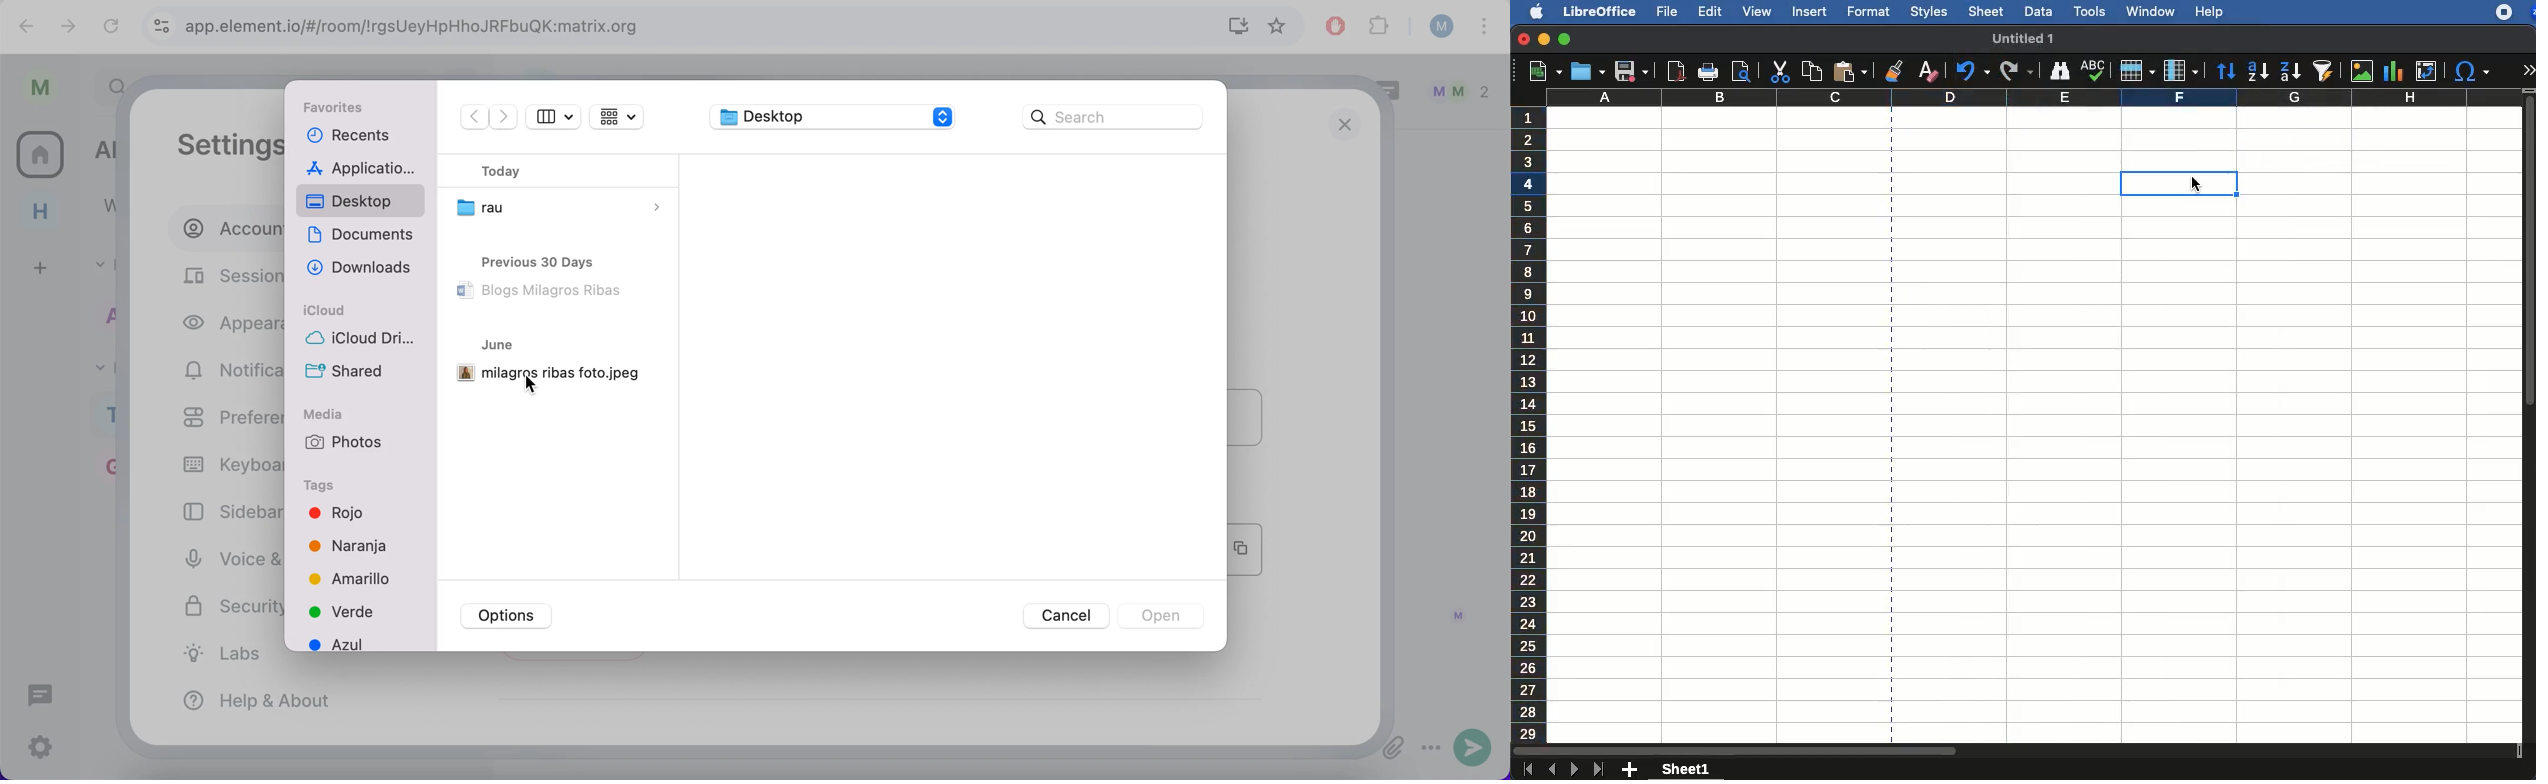  I want to click on previous 30 days, so click(541, 265).